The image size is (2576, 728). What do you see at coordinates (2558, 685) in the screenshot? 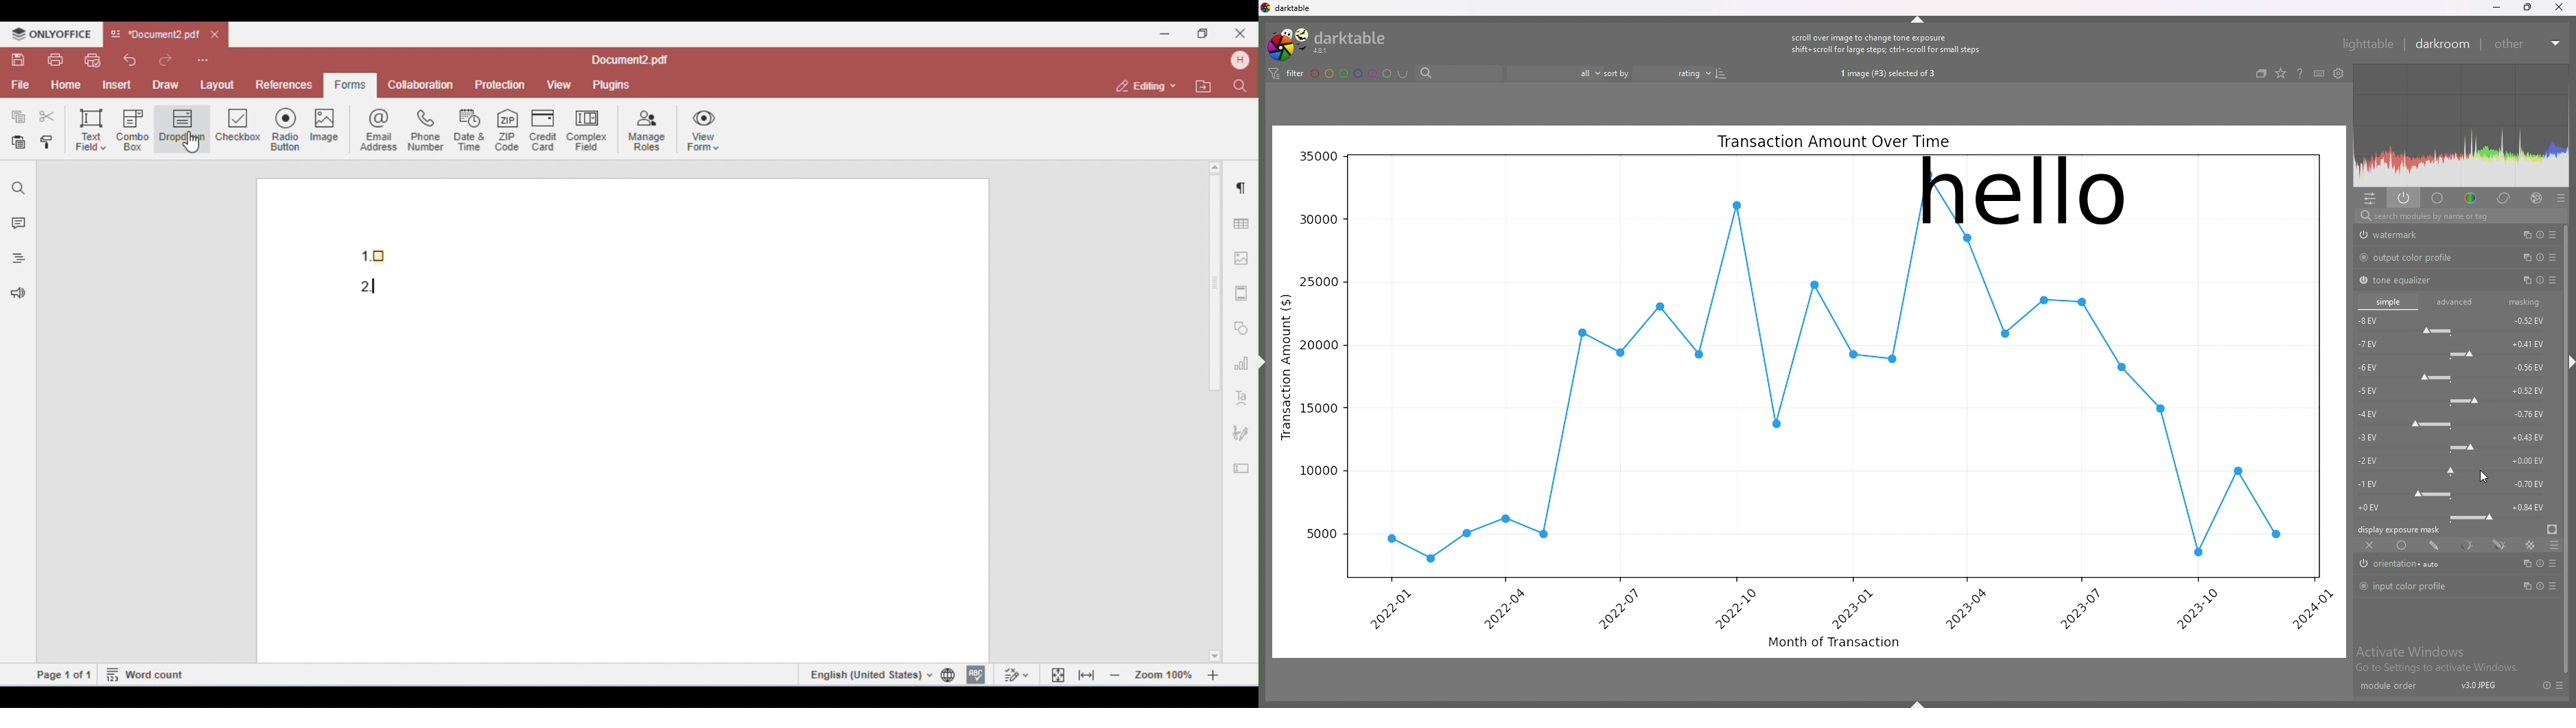
I see `presets` at bounding box center [2558, 685].